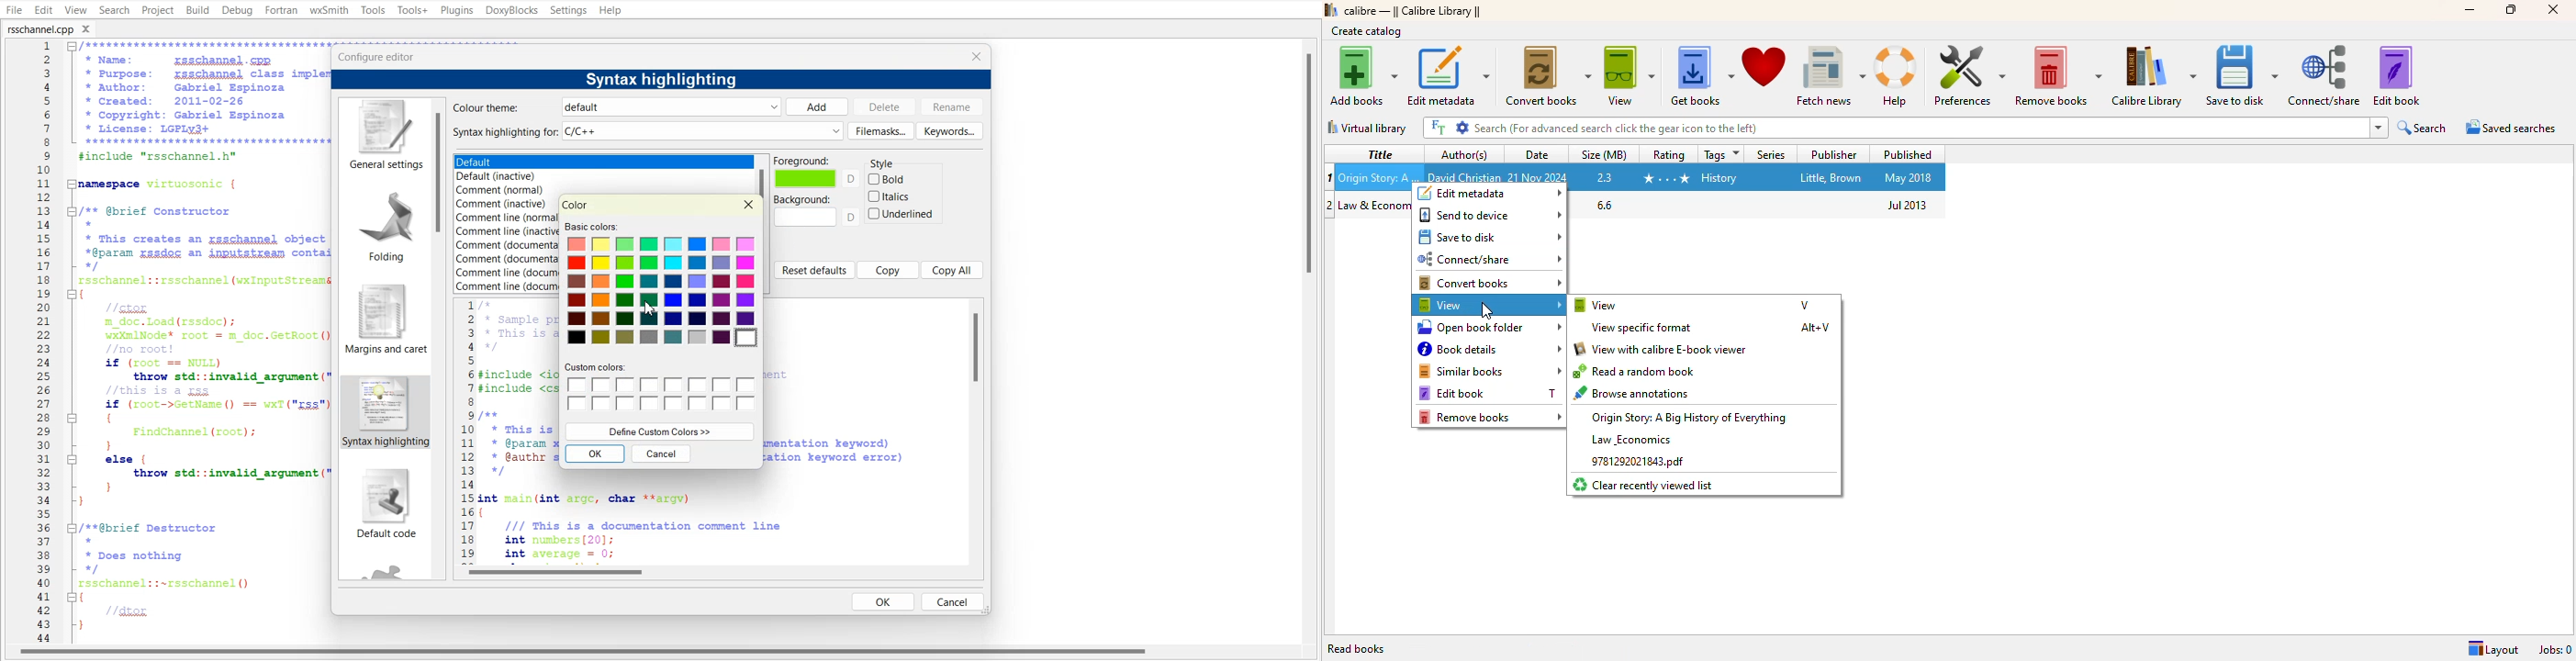 This screenshot has height=672, width=2576. I want to click on Colors, so click(664, 291).